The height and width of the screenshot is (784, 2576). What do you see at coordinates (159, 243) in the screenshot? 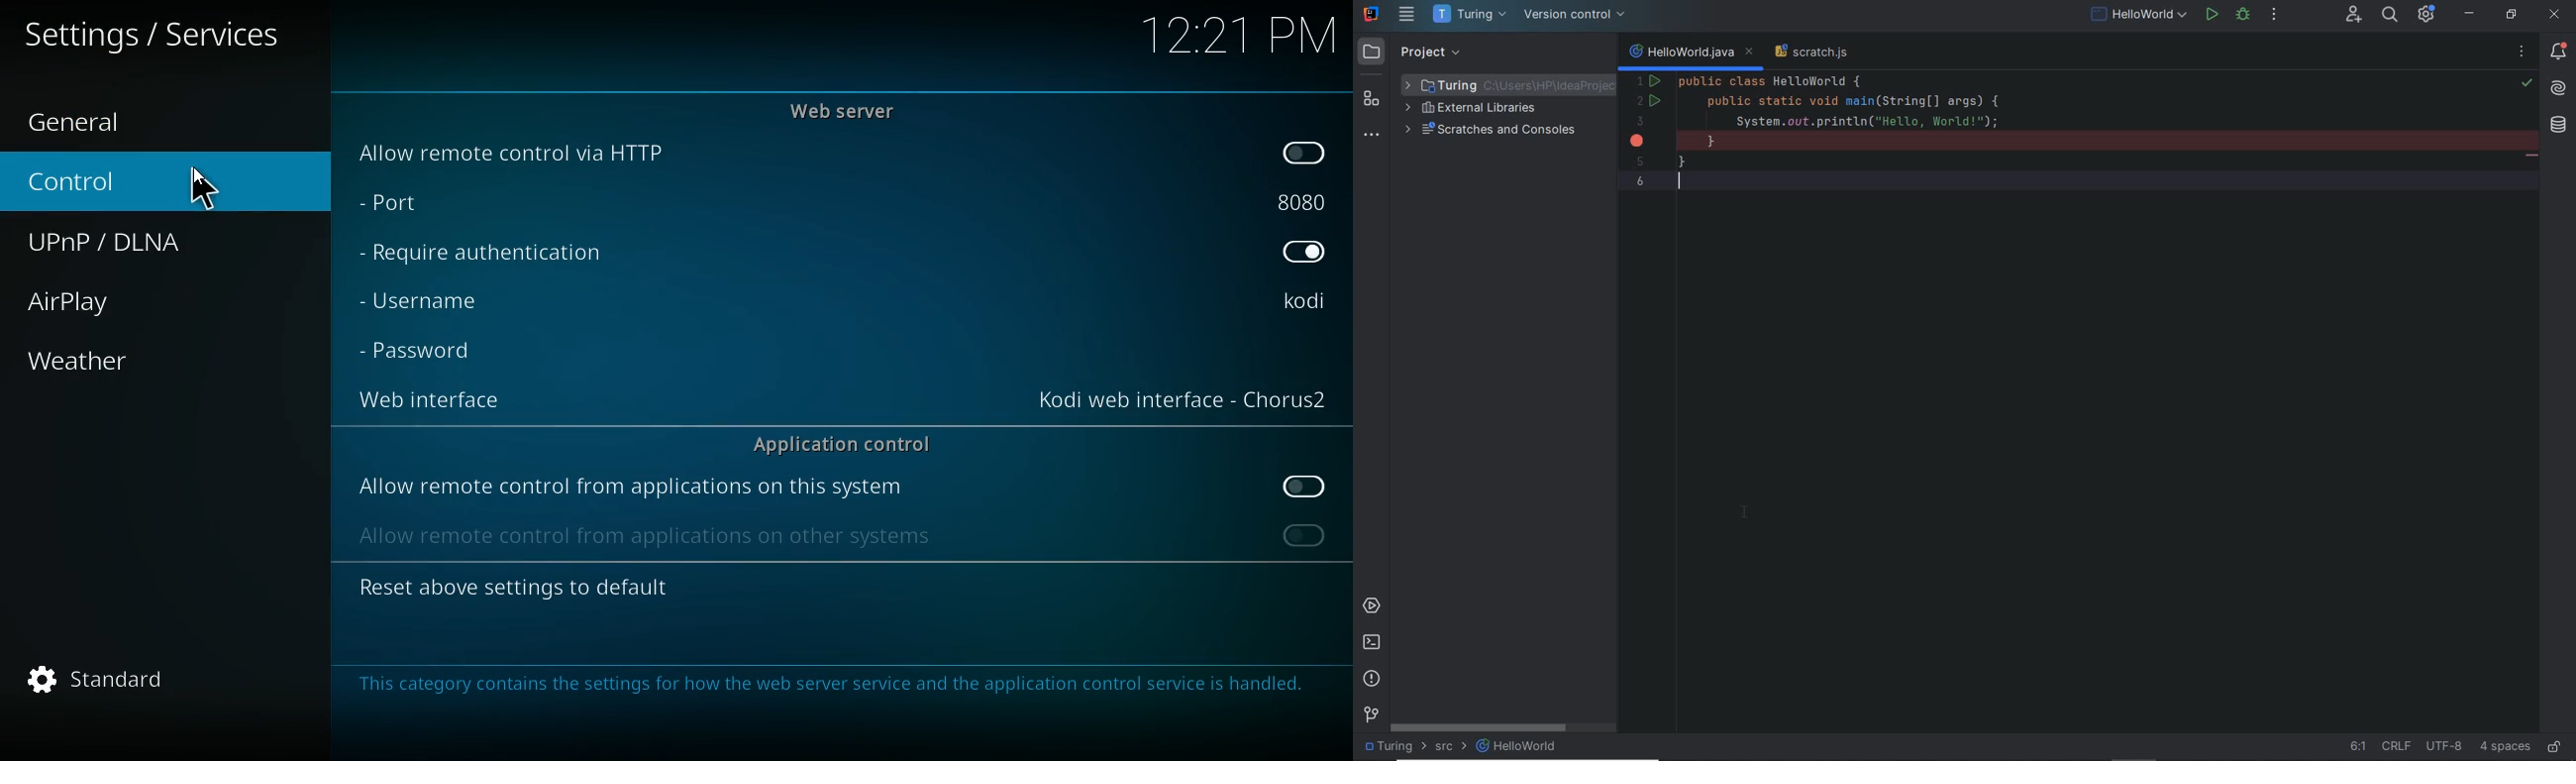
I see `upnp / dlna` at bounding box center [159, 243].